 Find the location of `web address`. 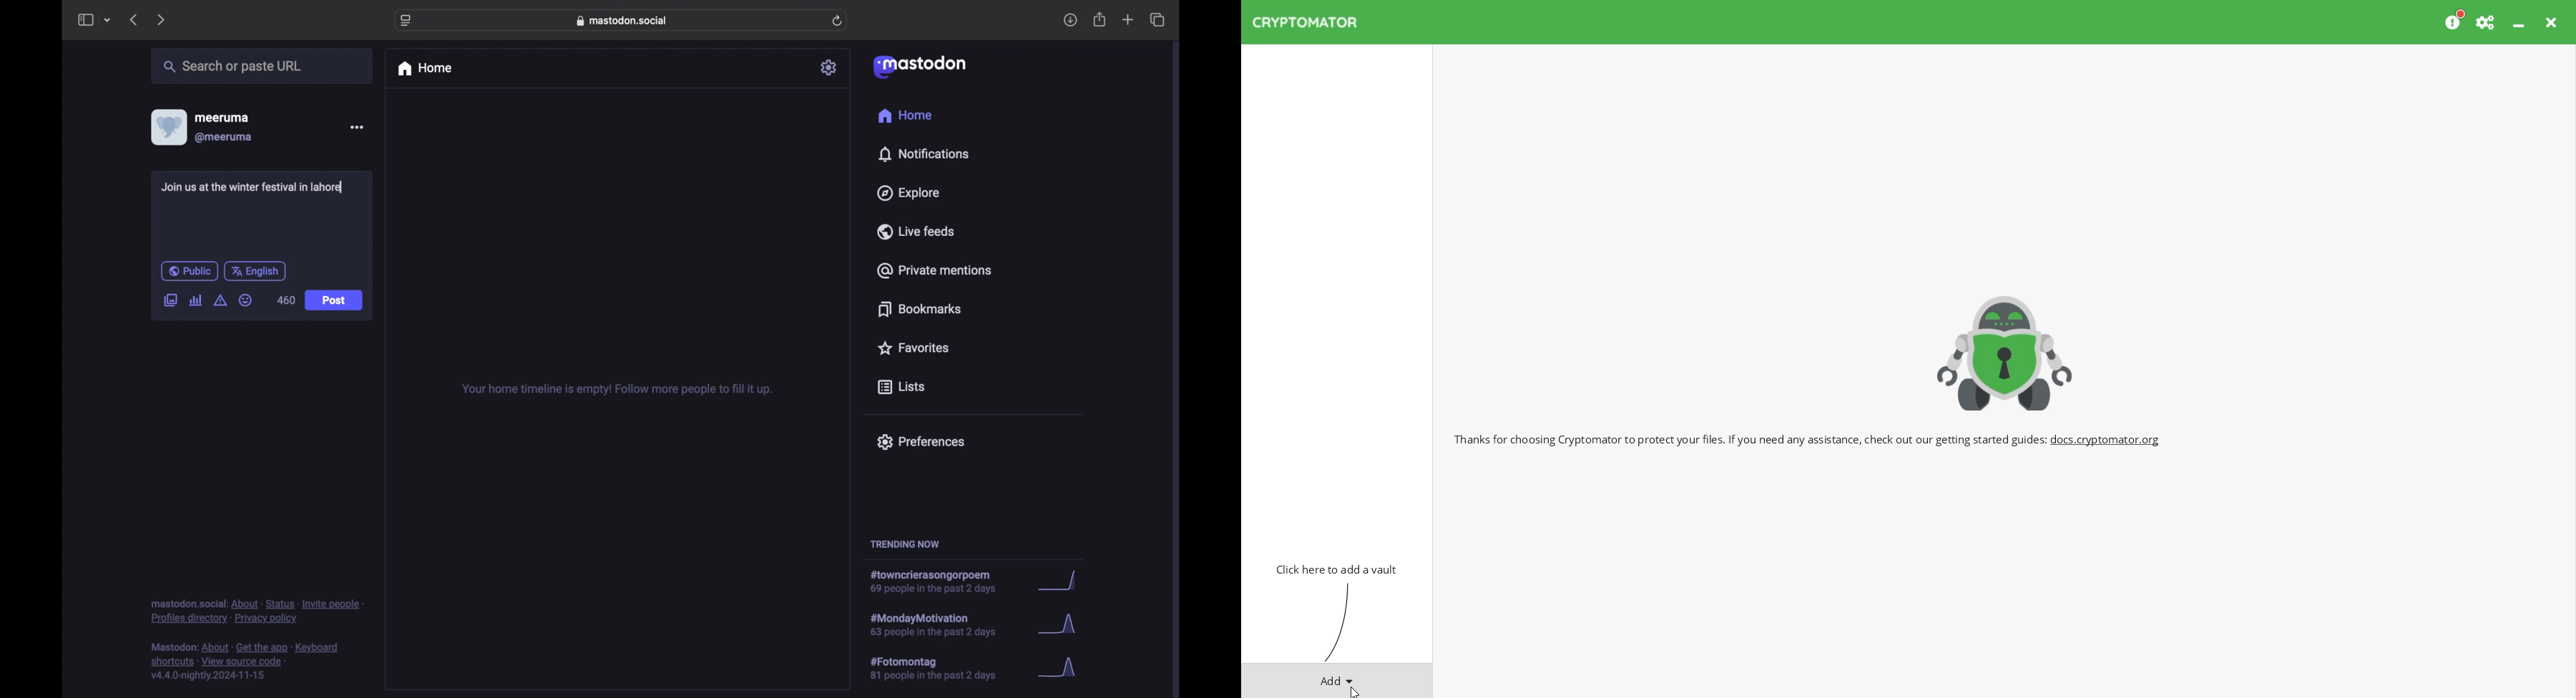

web address is located at coordinates (624, 20).